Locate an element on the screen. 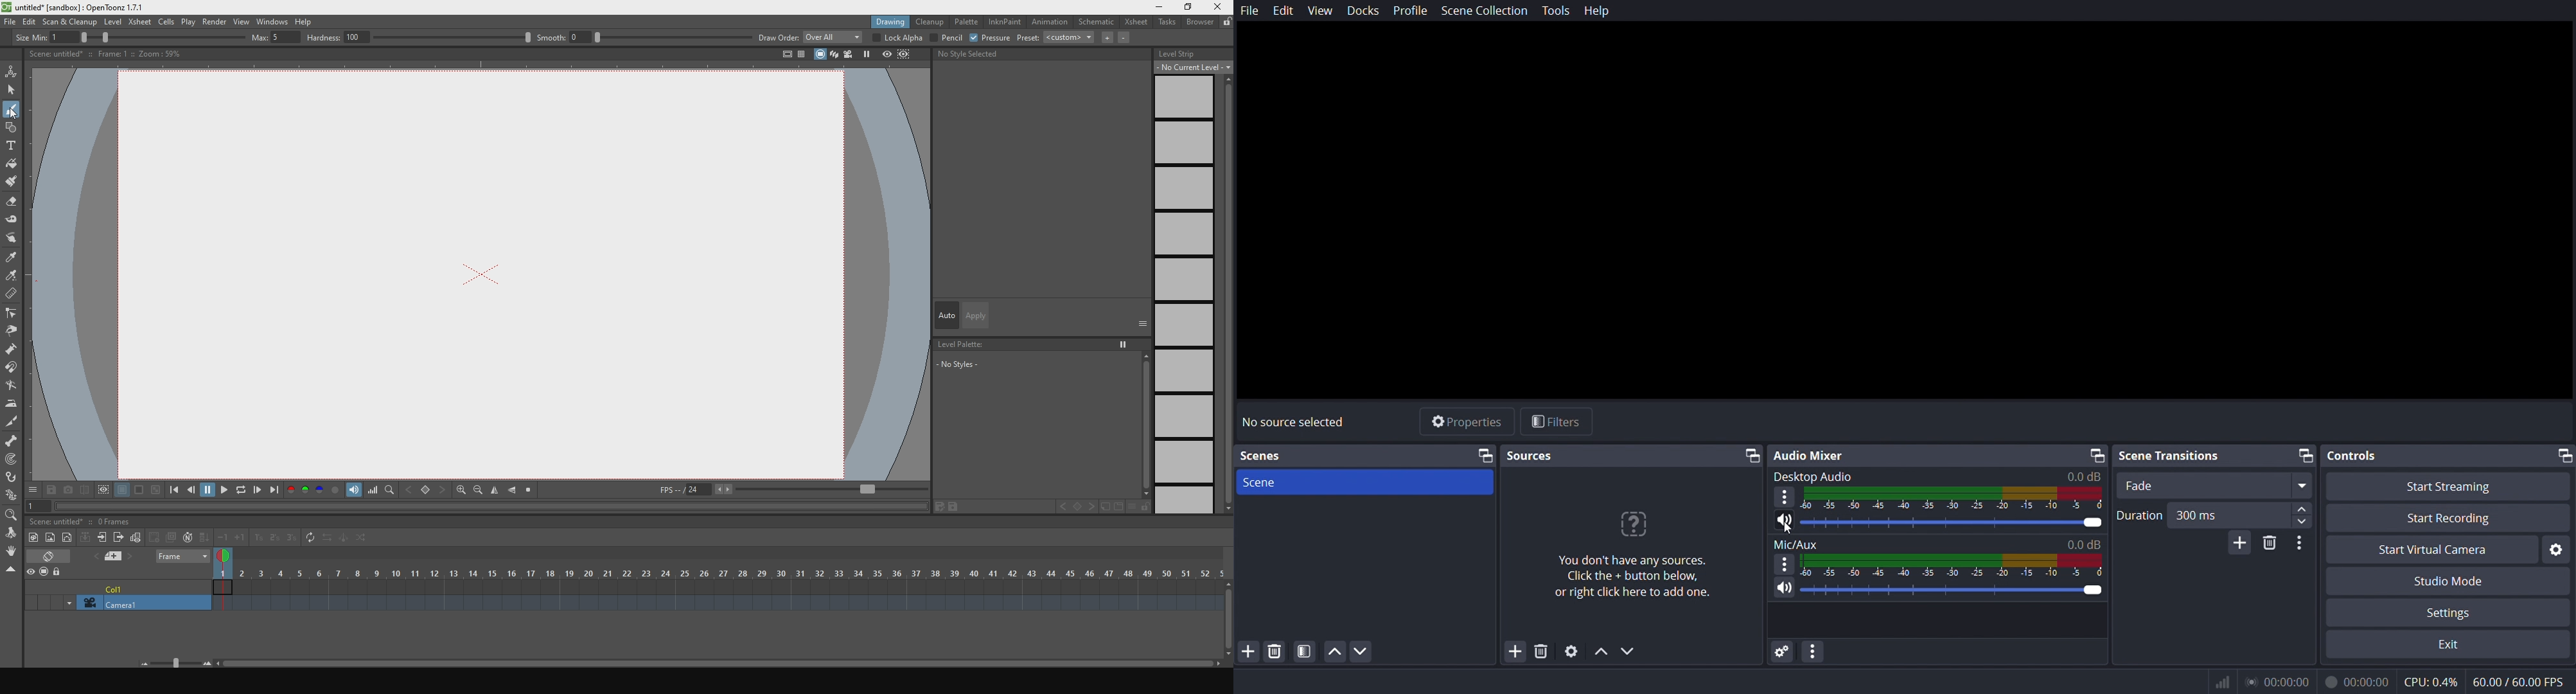 This screenshot has width=2576, height=700. display is located at coordinates (1952, 567).